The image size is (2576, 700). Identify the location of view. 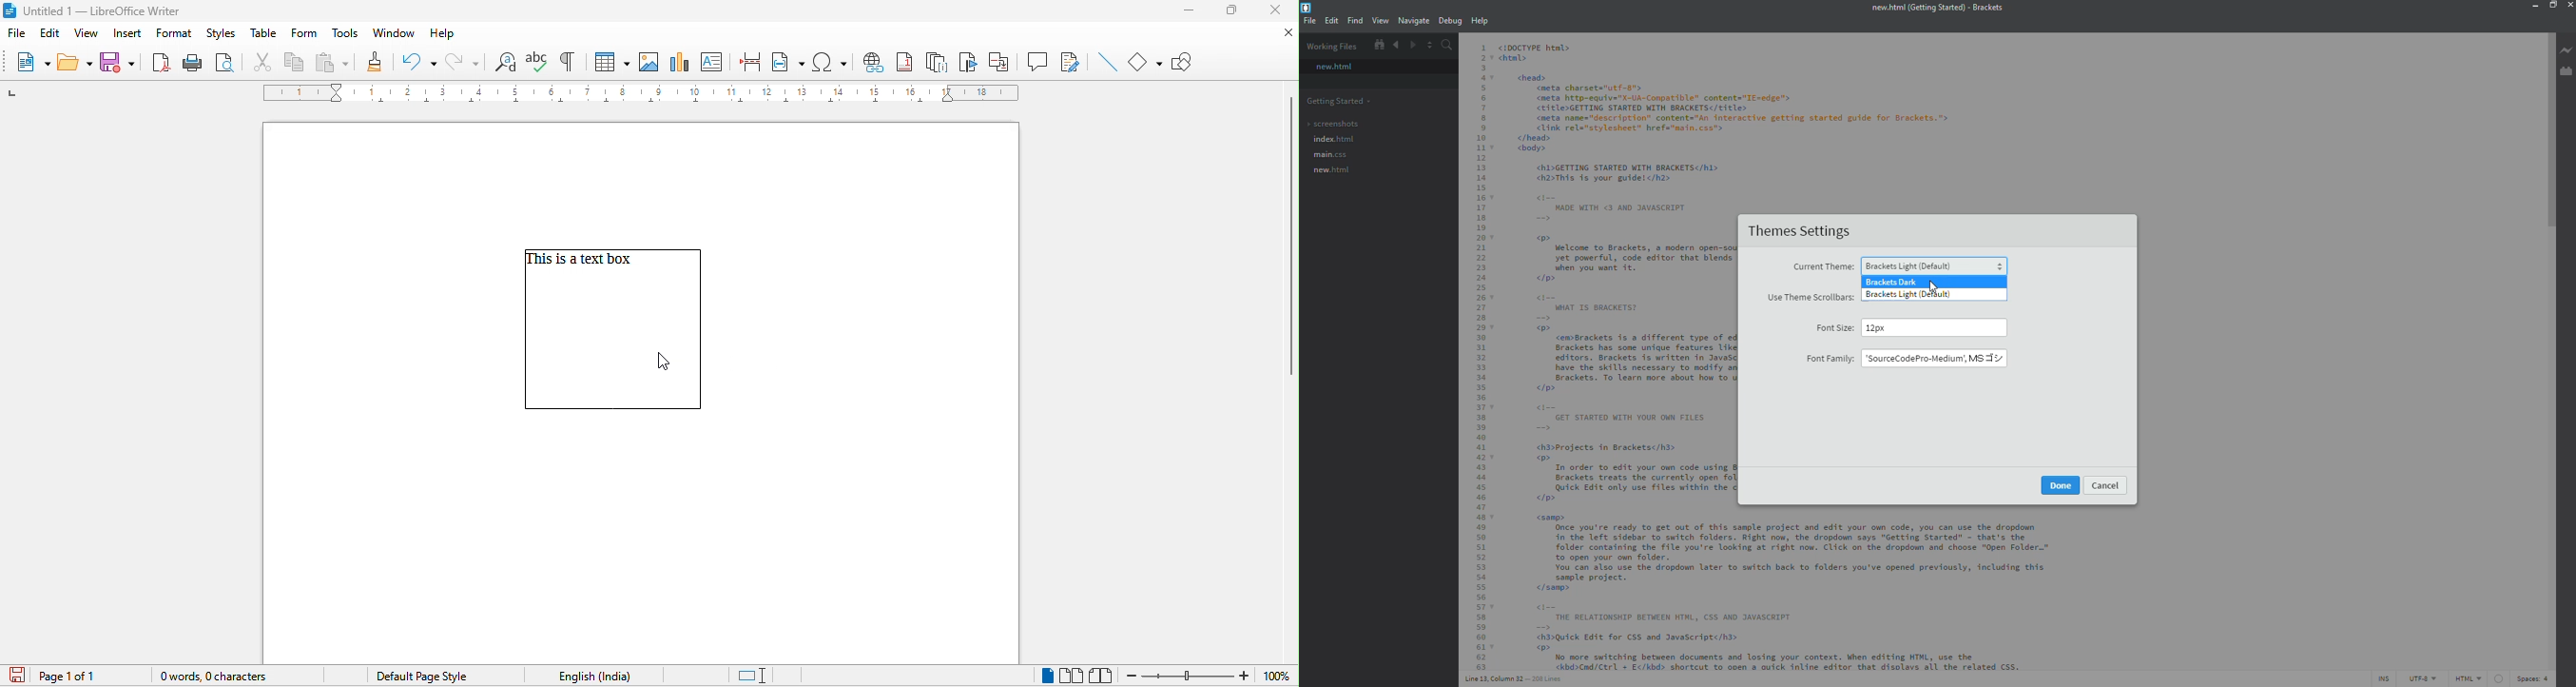
(1381, 20).